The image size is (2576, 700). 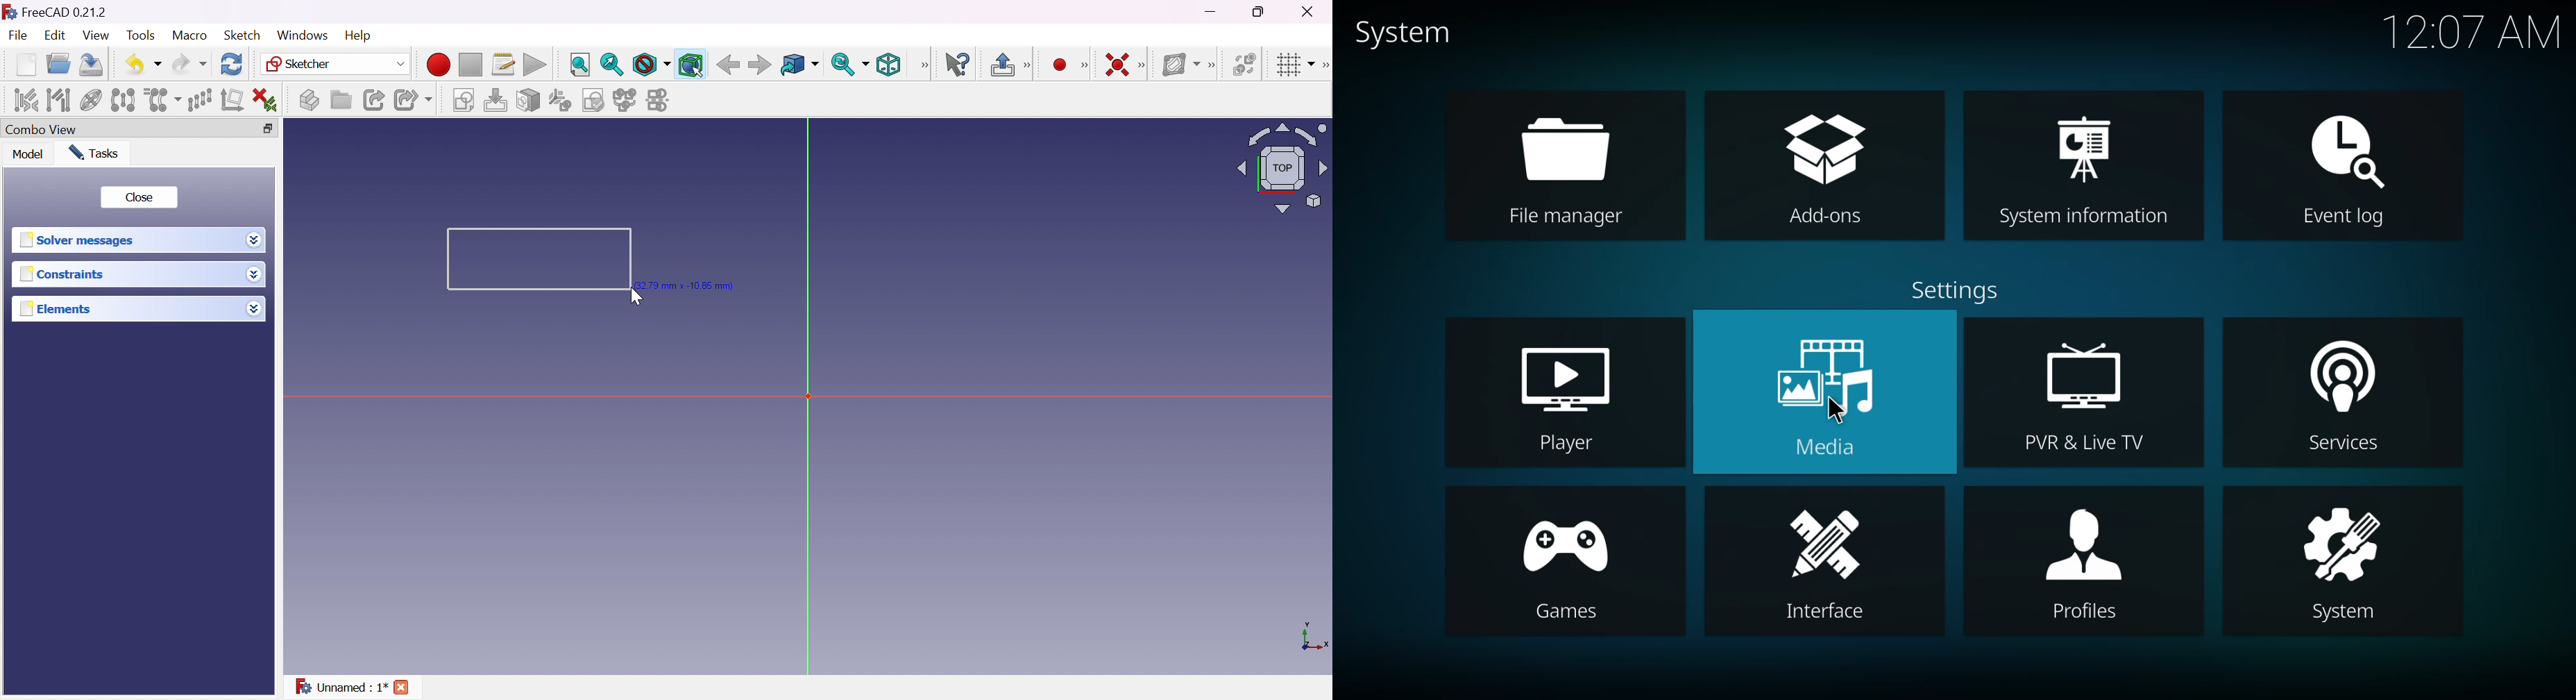 What do you see at coordinates (1571, 168) in the screenshot?
I see `file manager` at bounding box center [1571, 168].